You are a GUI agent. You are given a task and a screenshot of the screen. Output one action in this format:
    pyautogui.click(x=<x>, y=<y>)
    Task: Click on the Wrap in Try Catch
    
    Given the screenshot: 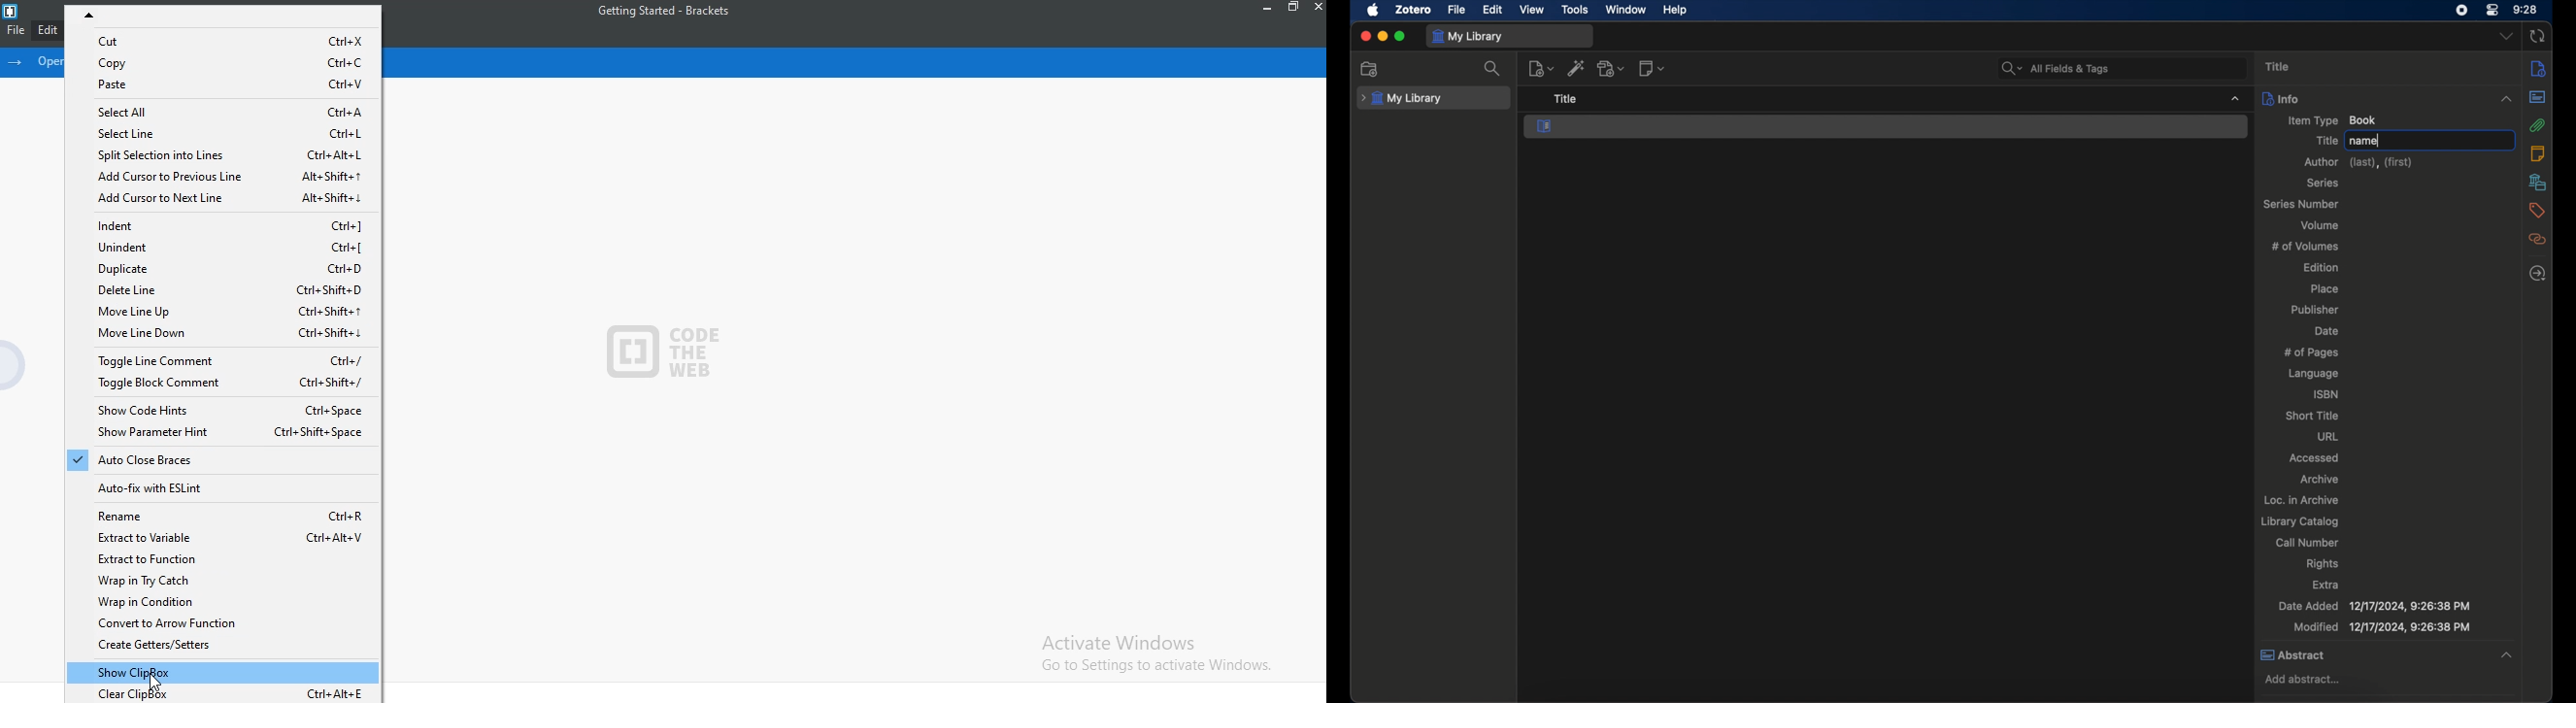 What is the action you would take?
    pyautogui.click(x=222, y=580)
    